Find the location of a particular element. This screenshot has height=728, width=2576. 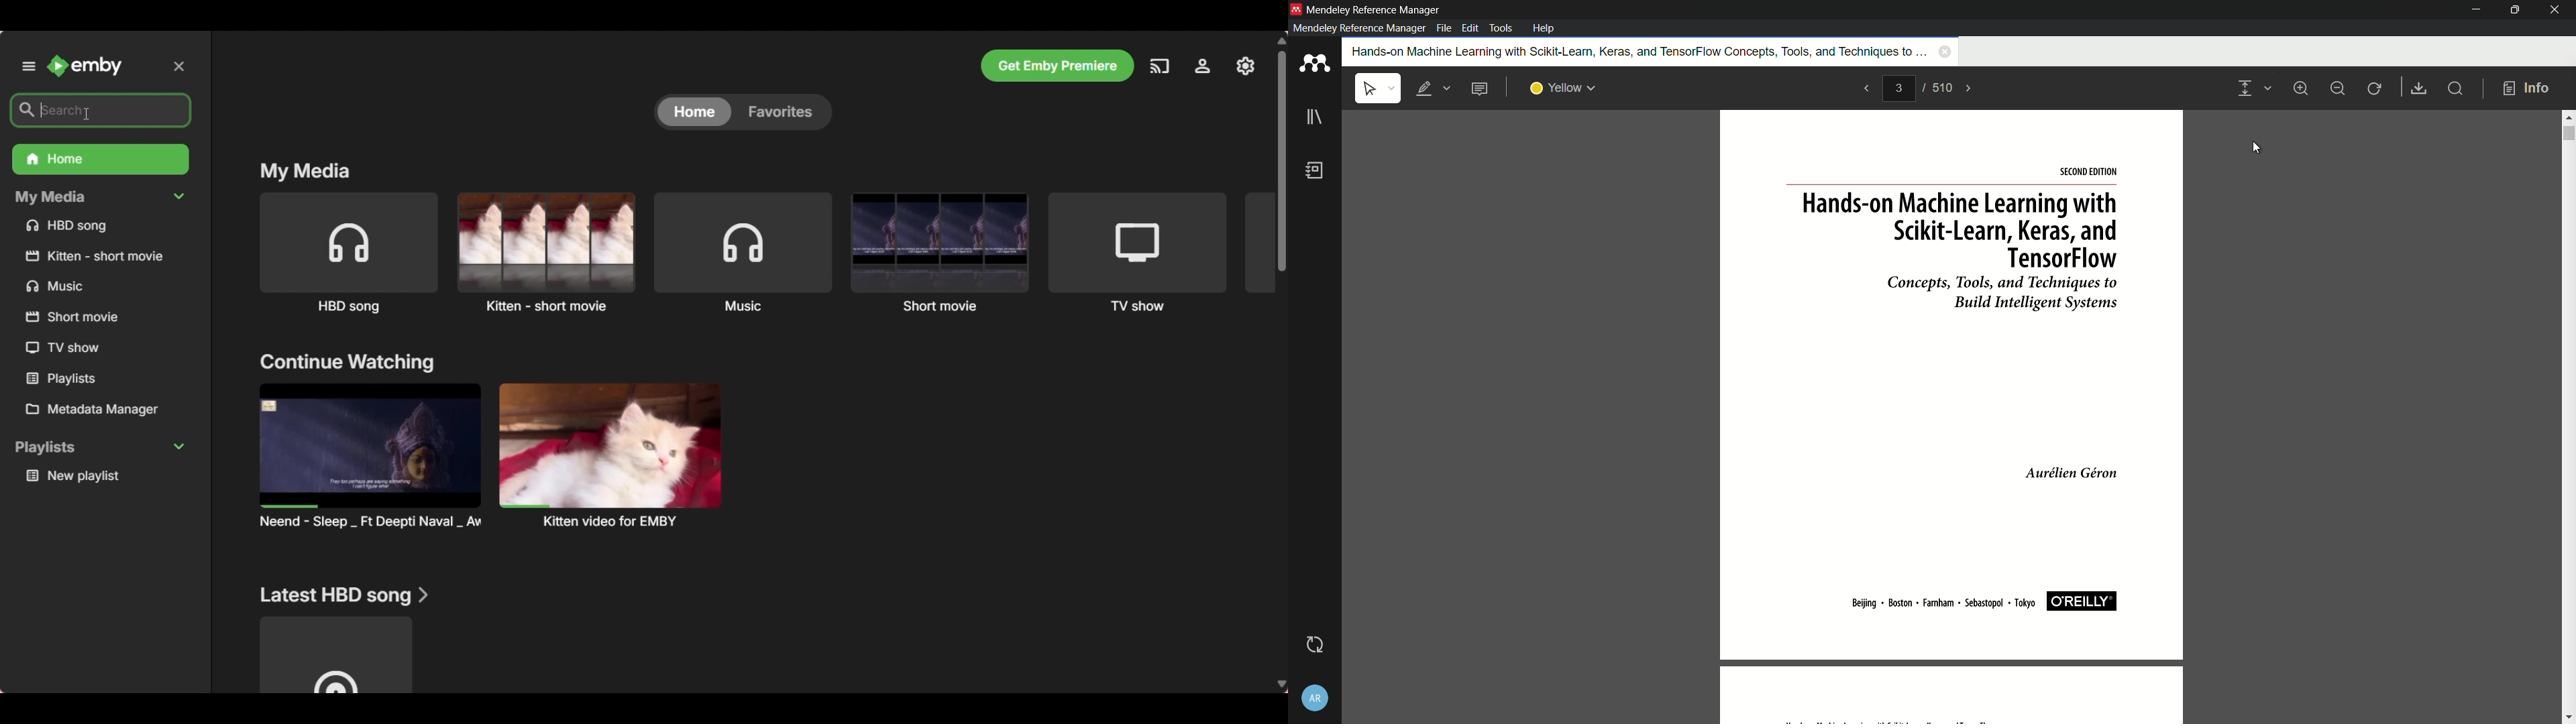

app icon is located at coordinates (1296, 9).